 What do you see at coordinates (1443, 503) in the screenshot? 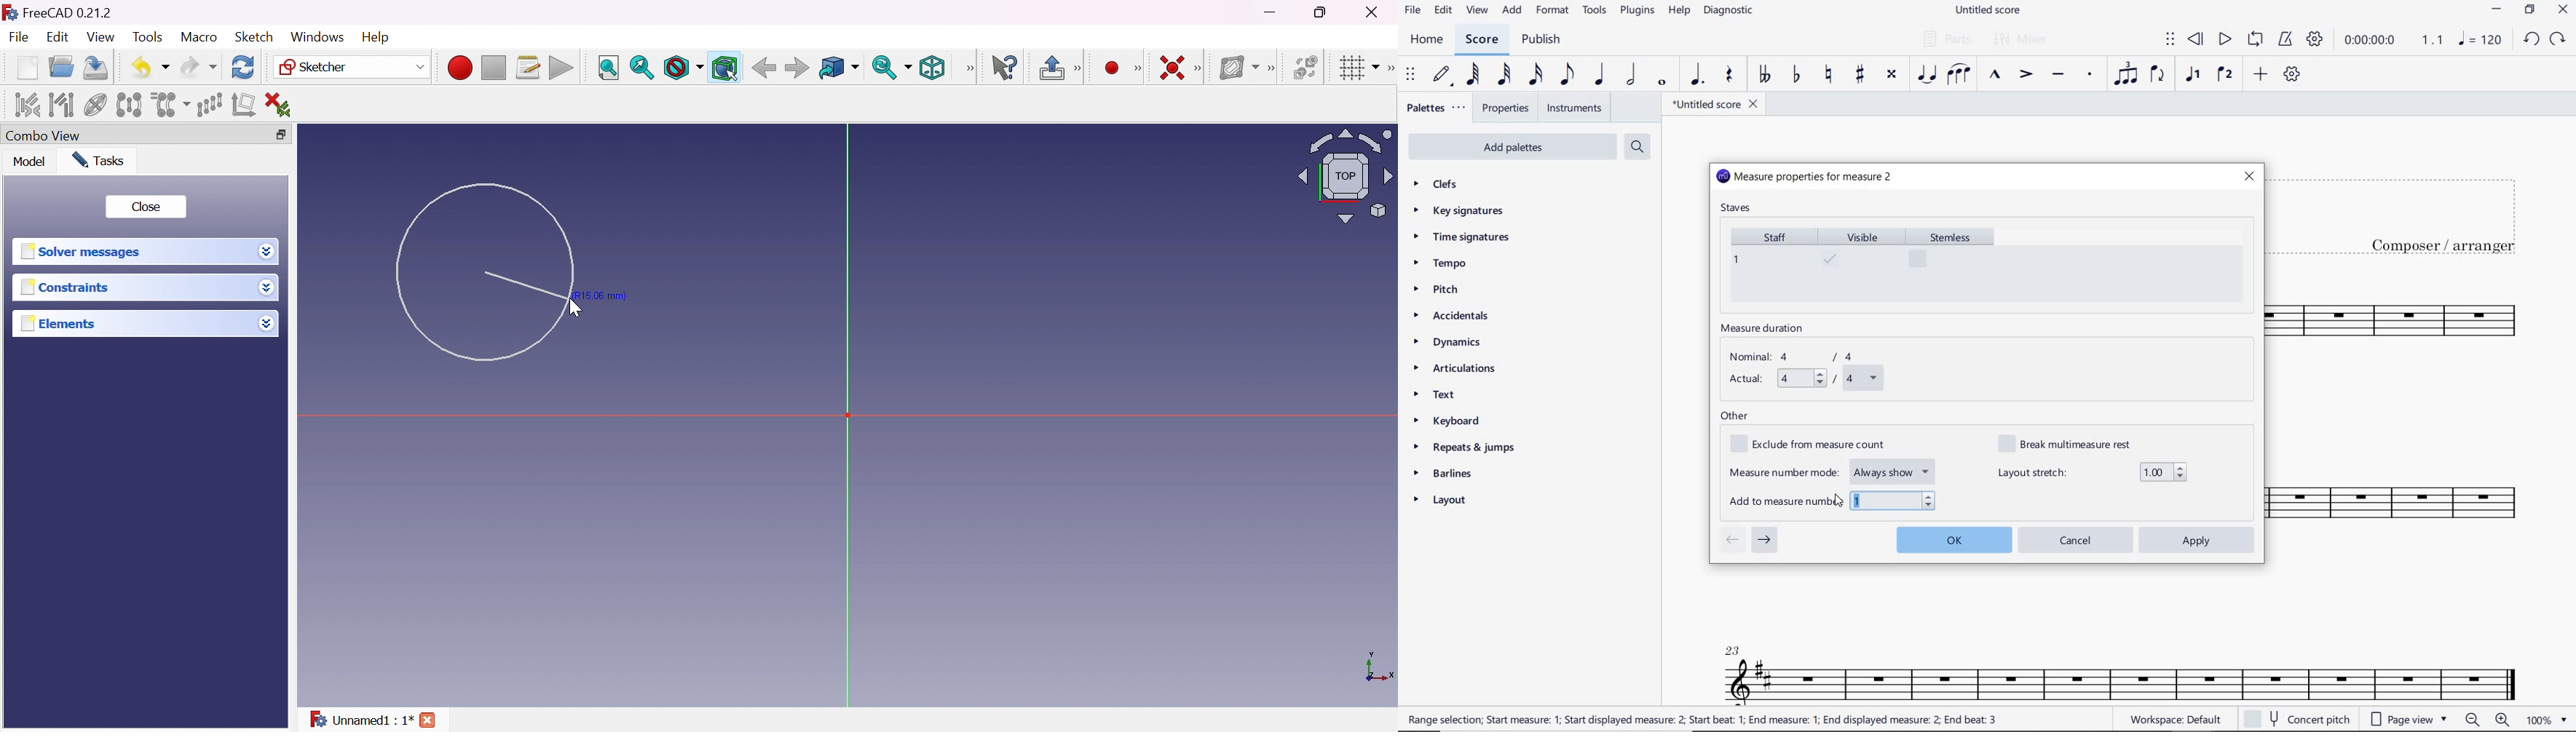
I see `LAYOUT` at bounding box center [1443, 503].